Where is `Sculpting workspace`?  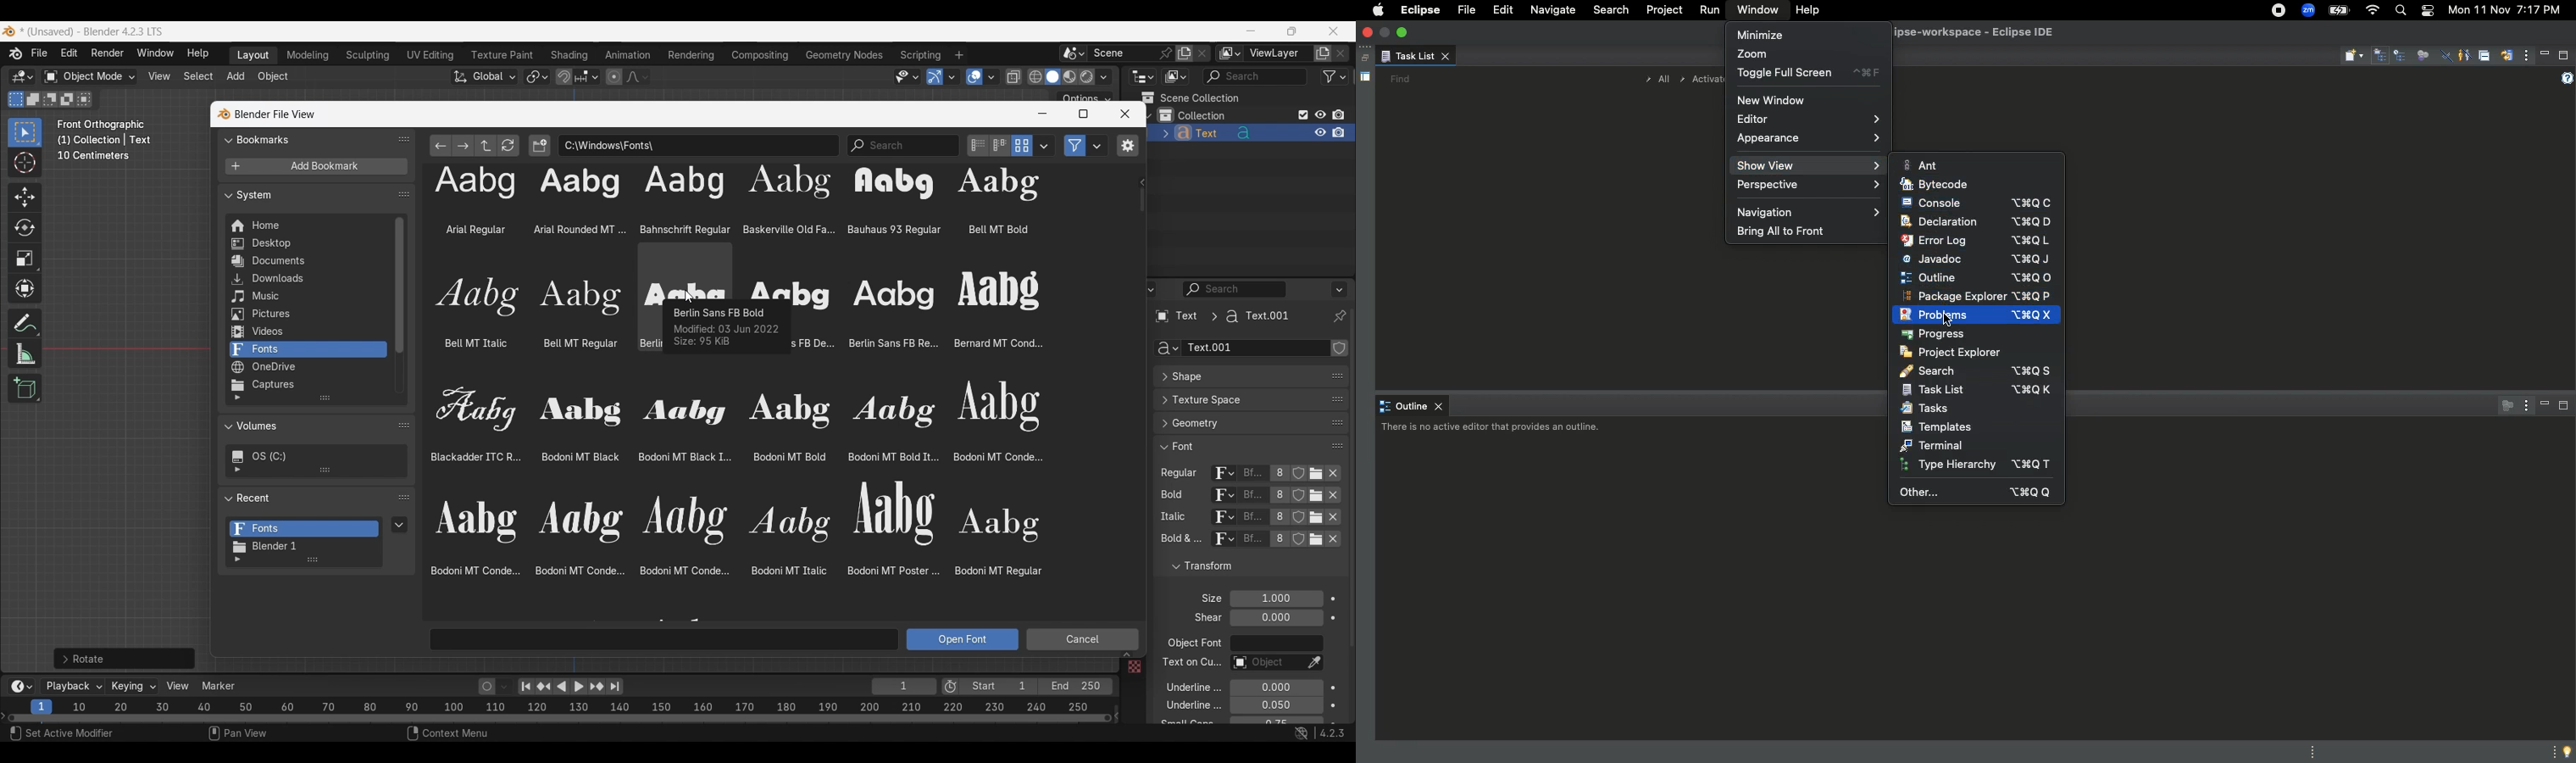
Sculpting workspace is located at coordinates (369, 55).